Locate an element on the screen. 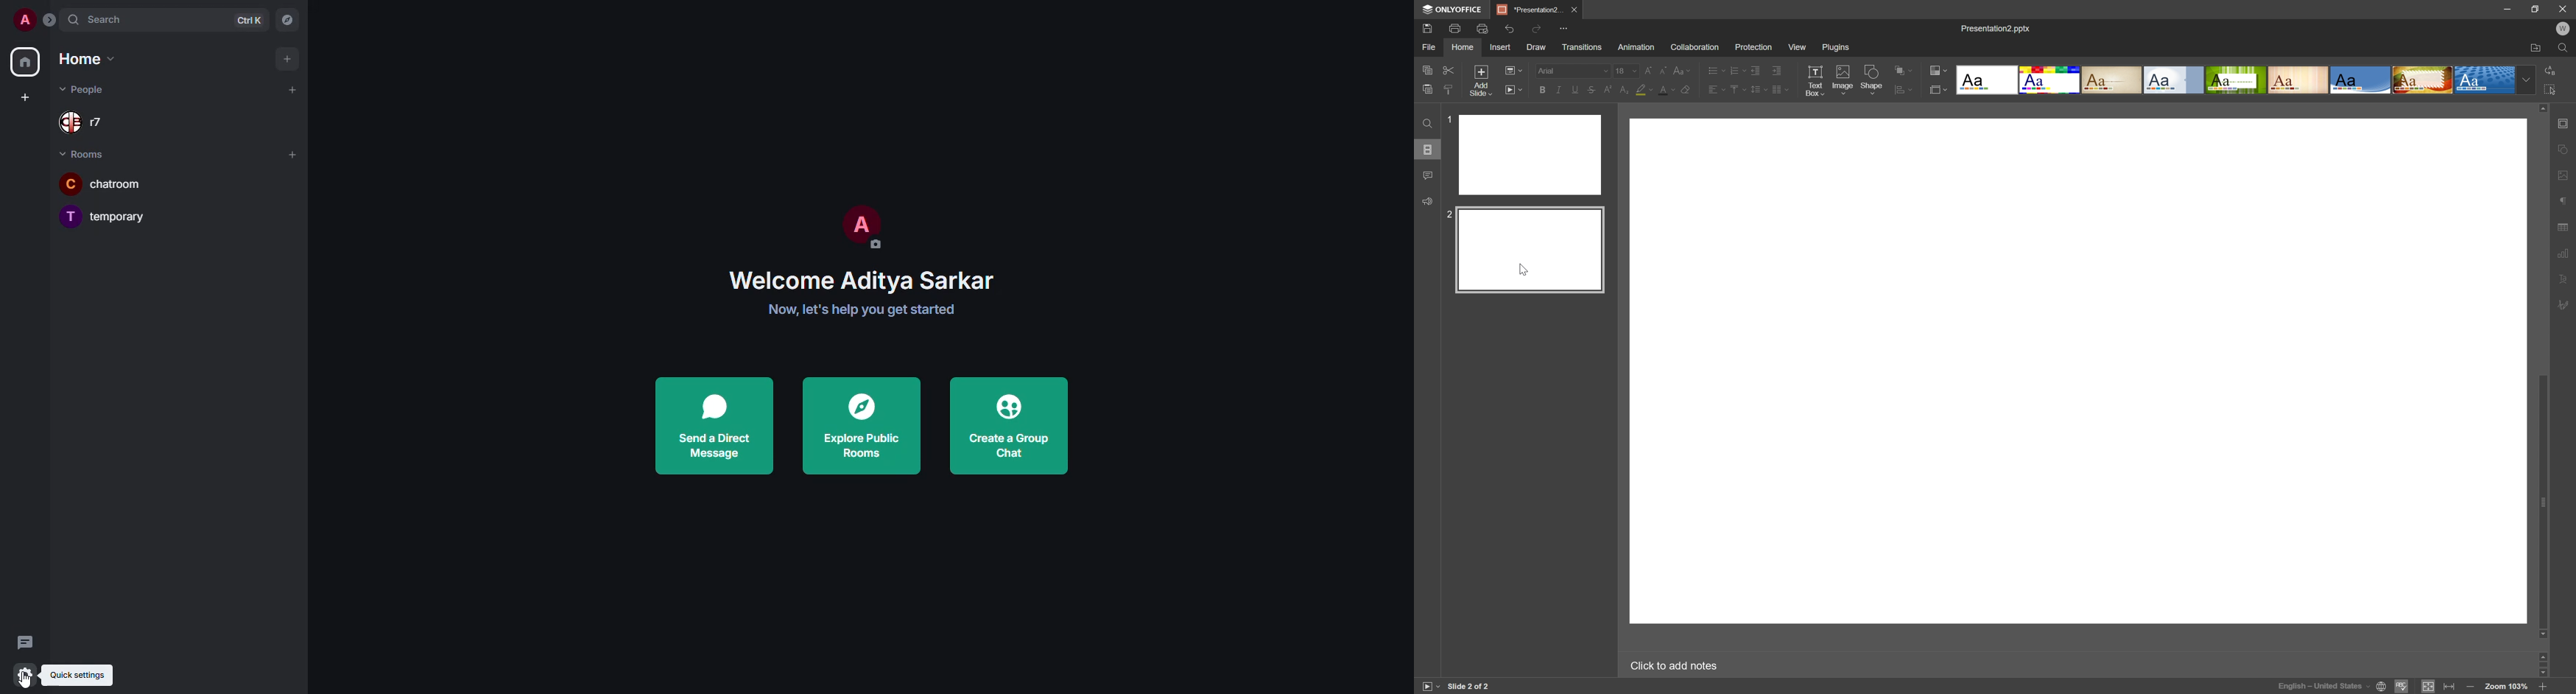 This screenshot has height=700, width=2576. Click to add notes is located at coordinates (1680, 664).